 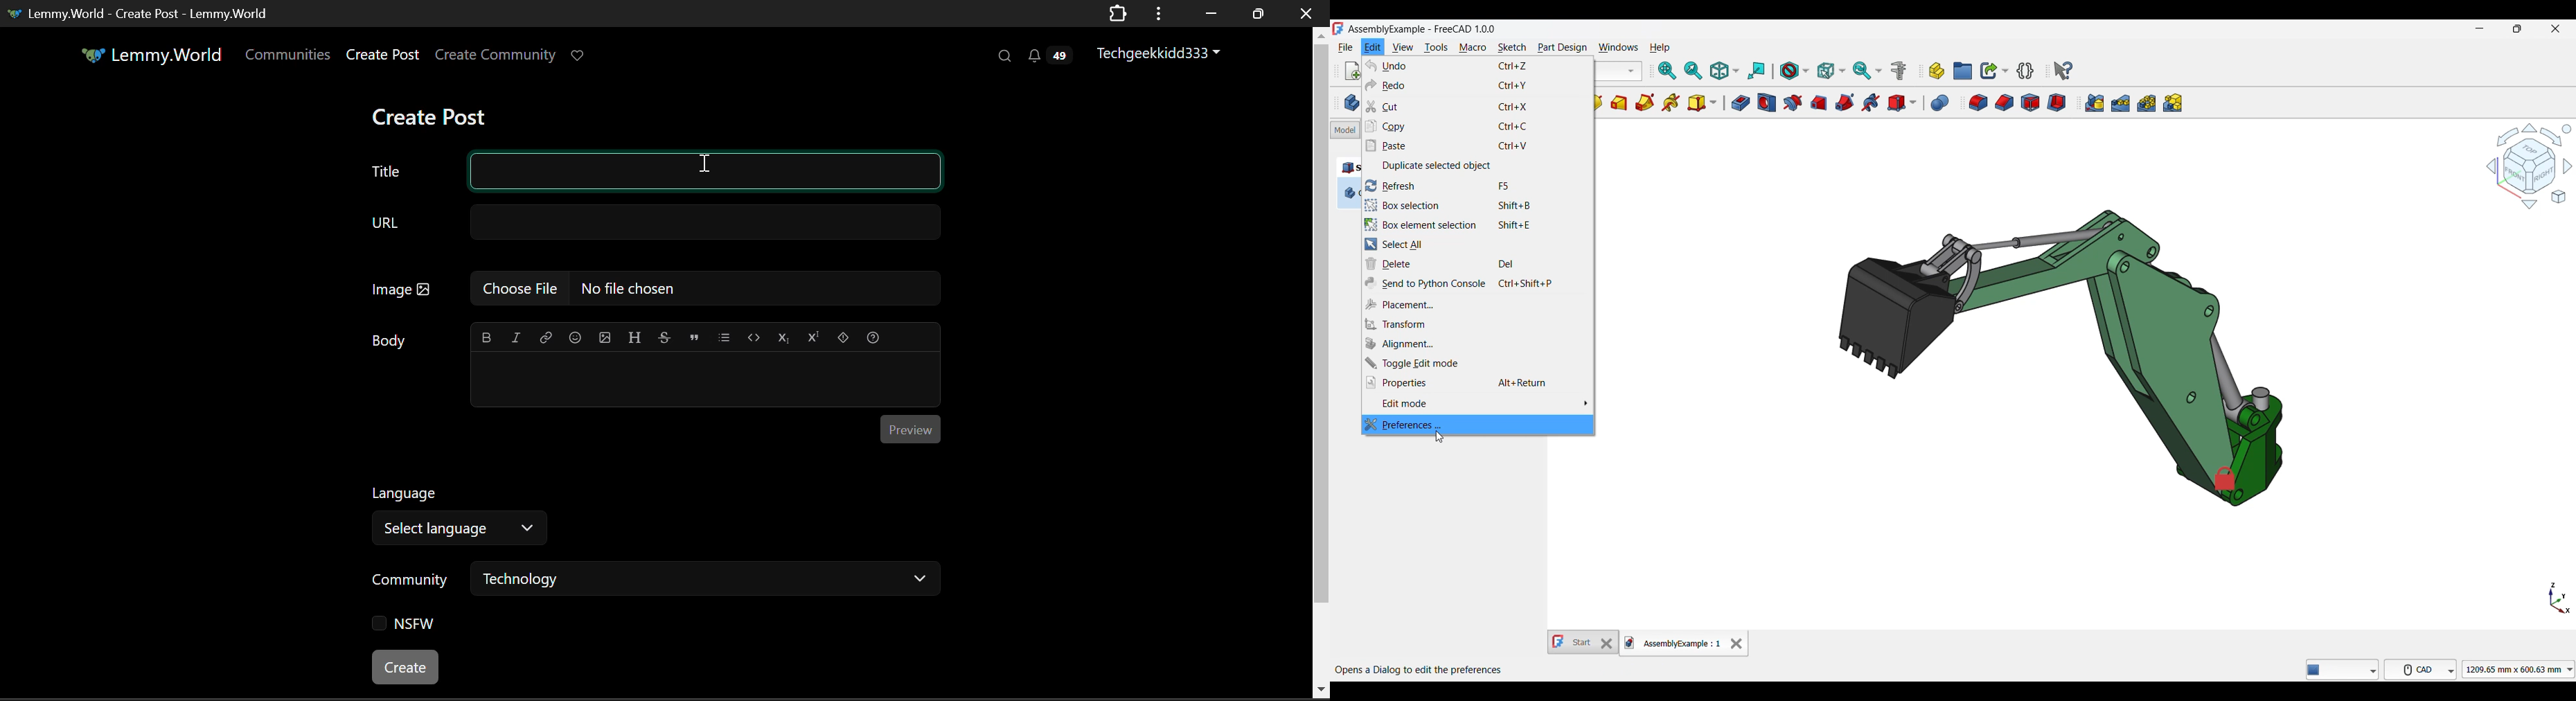 What do you see at coordinates (1478, 264) in the screenshot?
I see `Delete` at bounding box center [1478, 264].